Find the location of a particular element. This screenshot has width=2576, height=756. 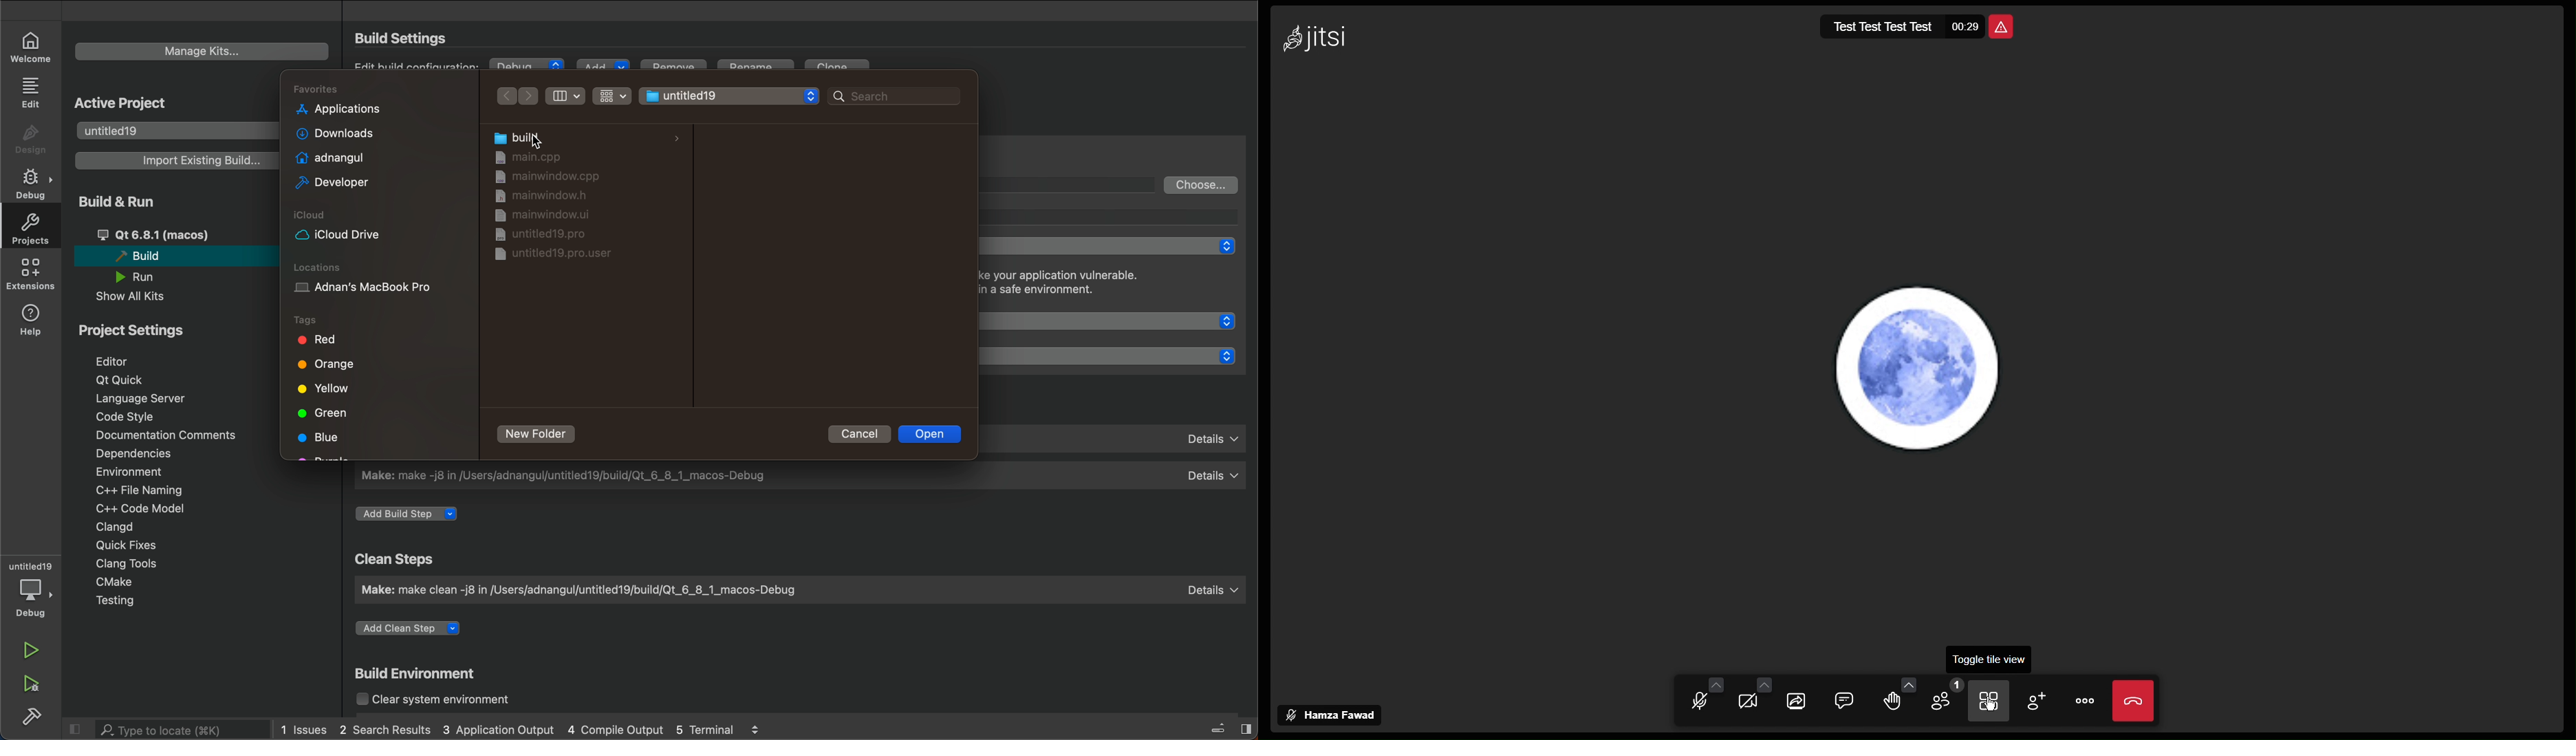

qmake is located at coordinates (1118, 437).